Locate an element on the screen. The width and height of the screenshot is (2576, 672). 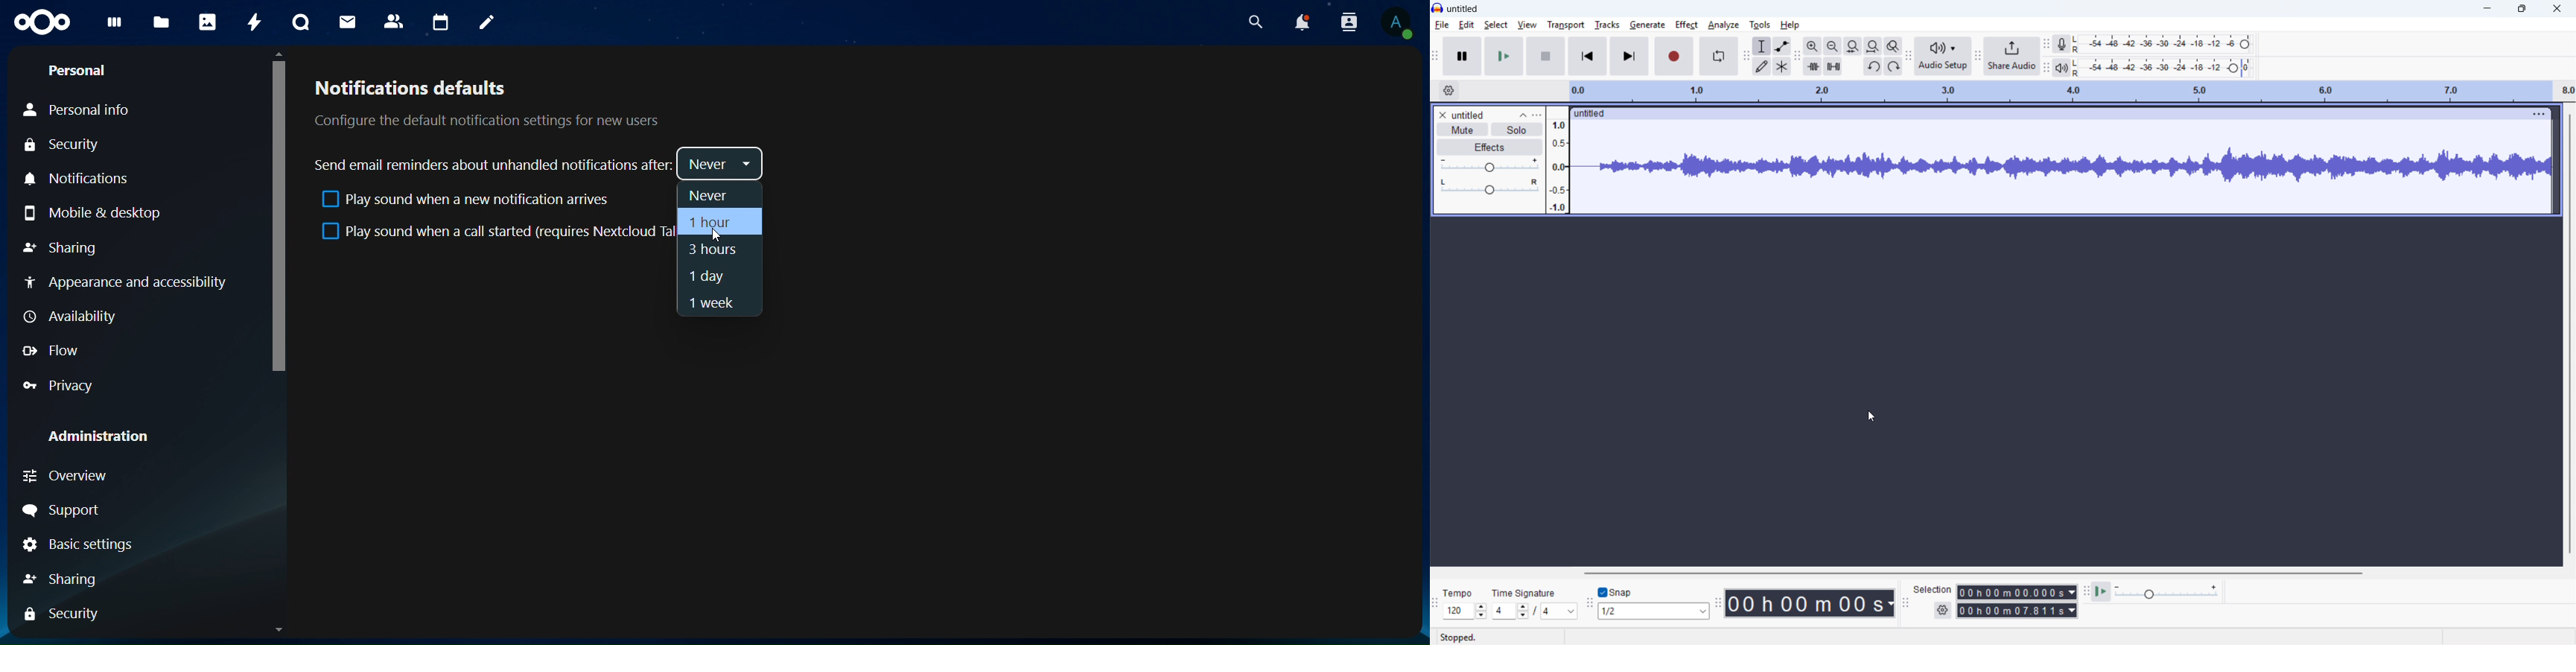
never is located at coordinates (711, 196).